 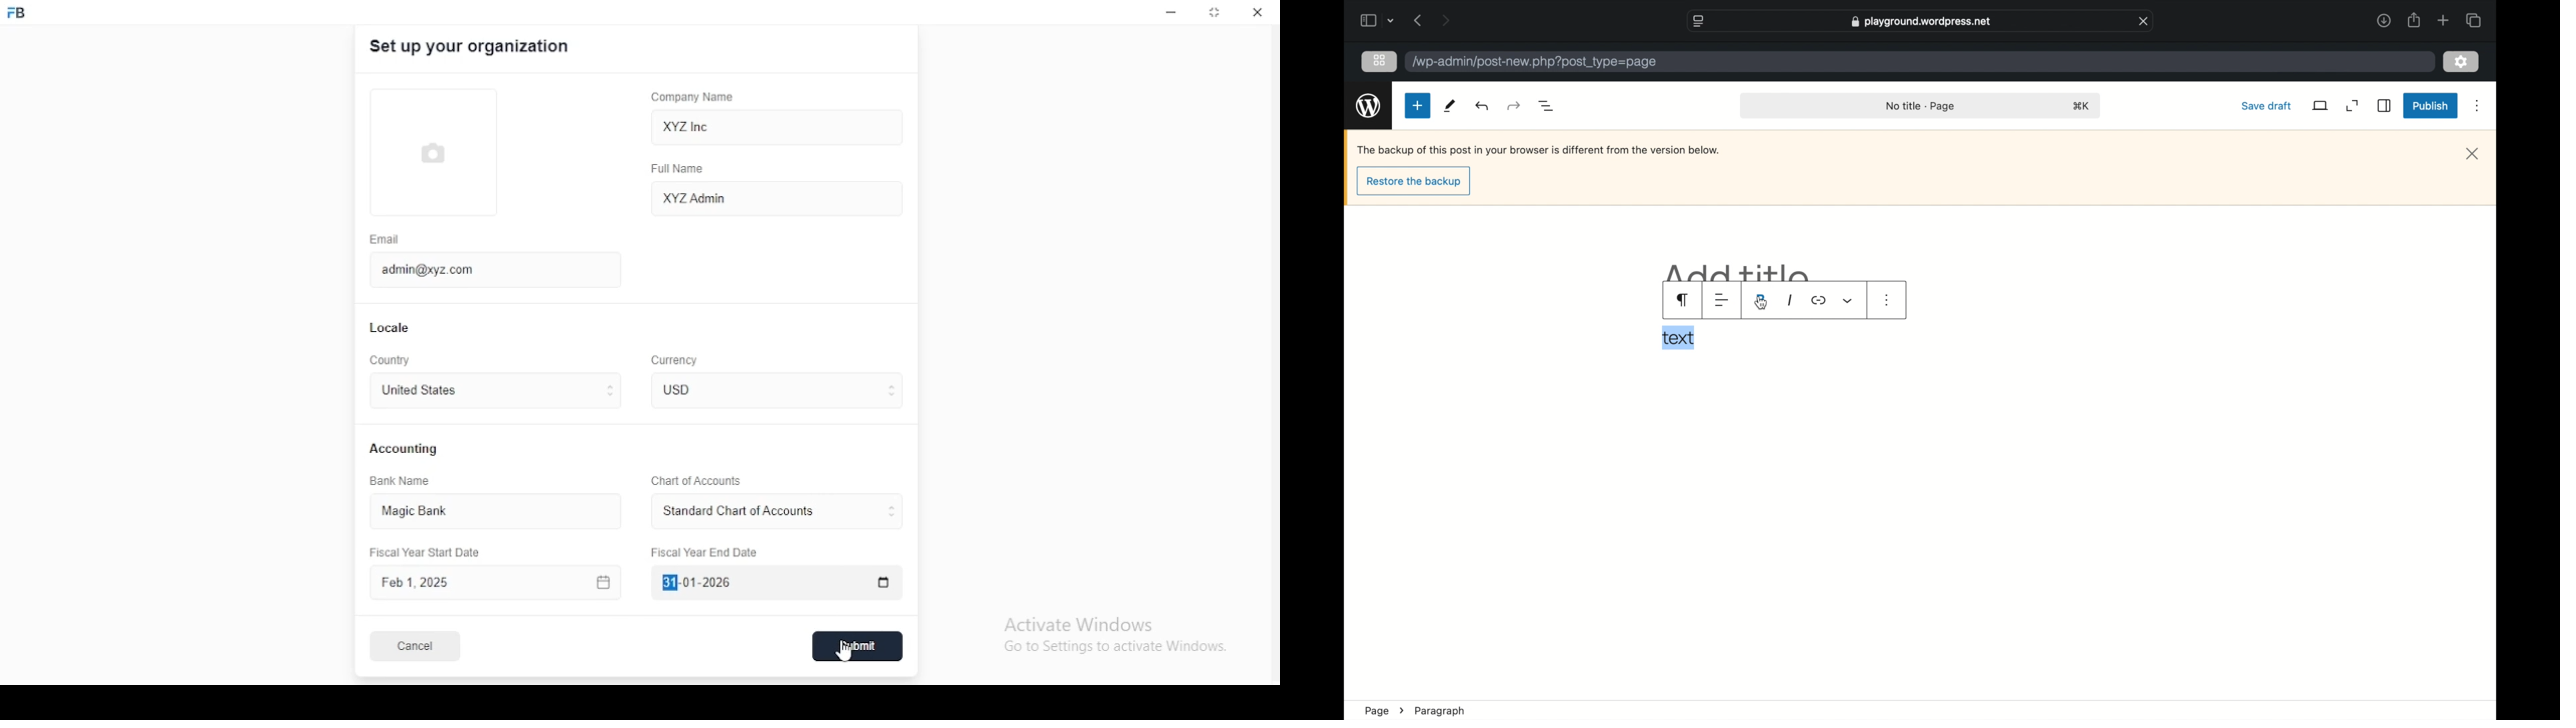 I want to click on new, so click(x=1417, y=106).